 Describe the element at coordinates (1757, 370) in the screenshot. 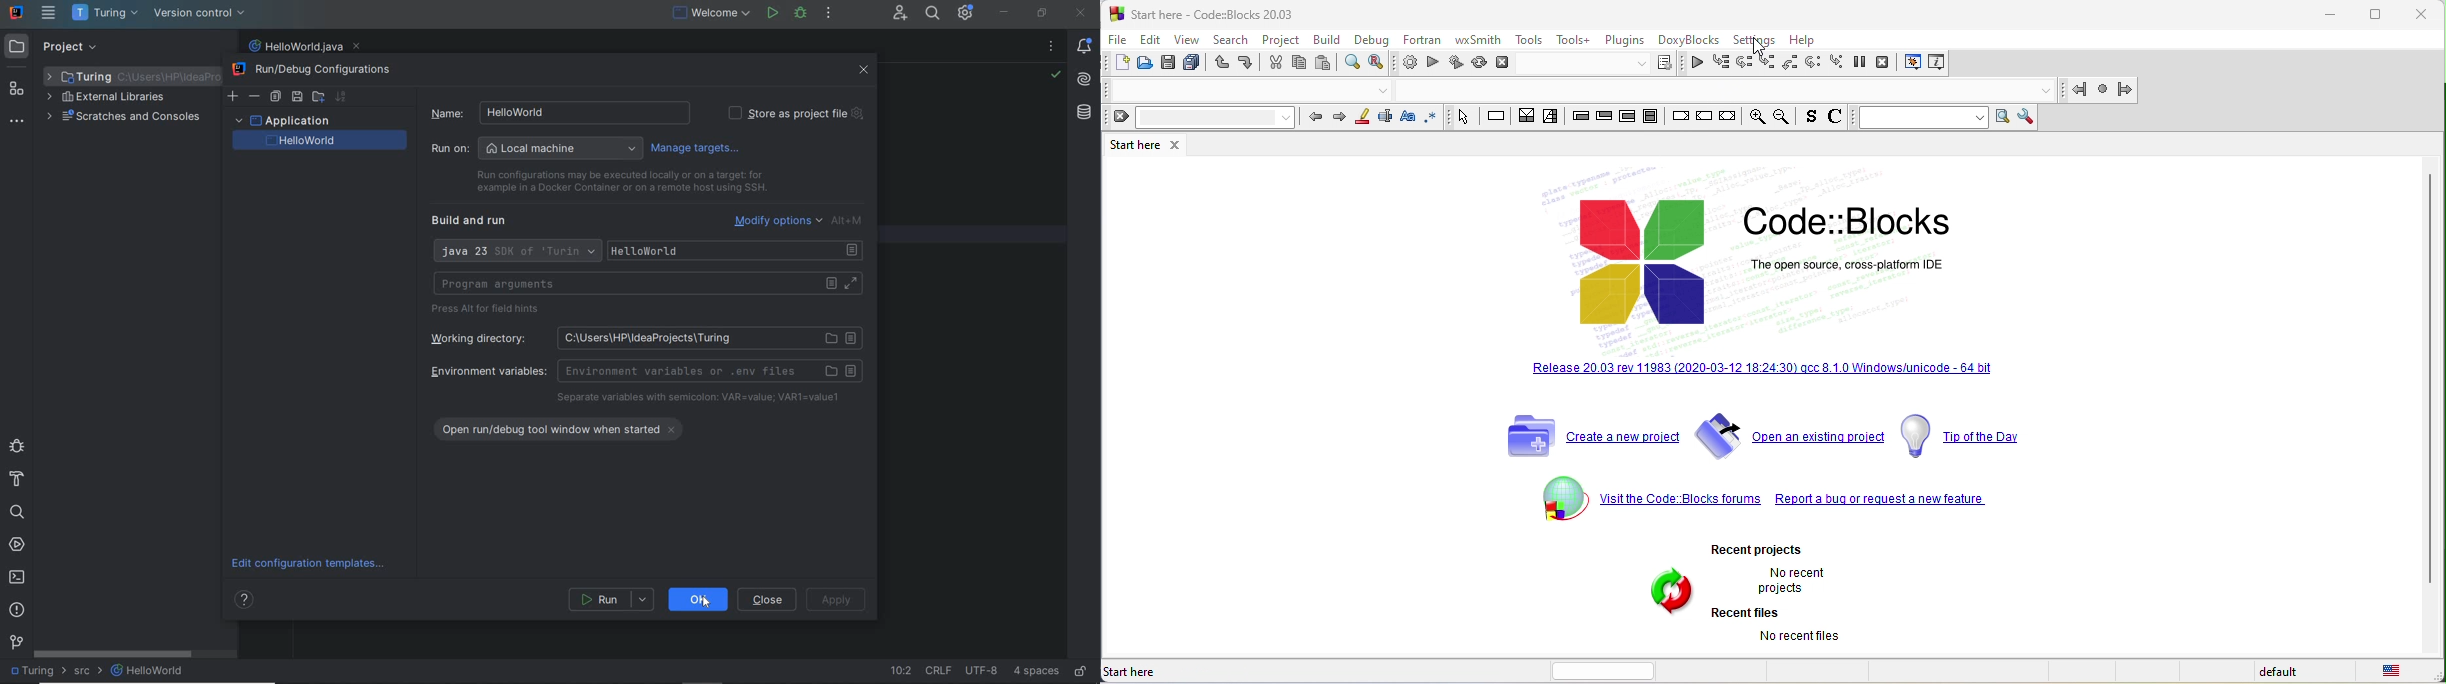

I see `release 20.03 rev 11983 [2020-03-12 18.24.30] qcc 8.10 windows /unicode 64 bit` at that location.